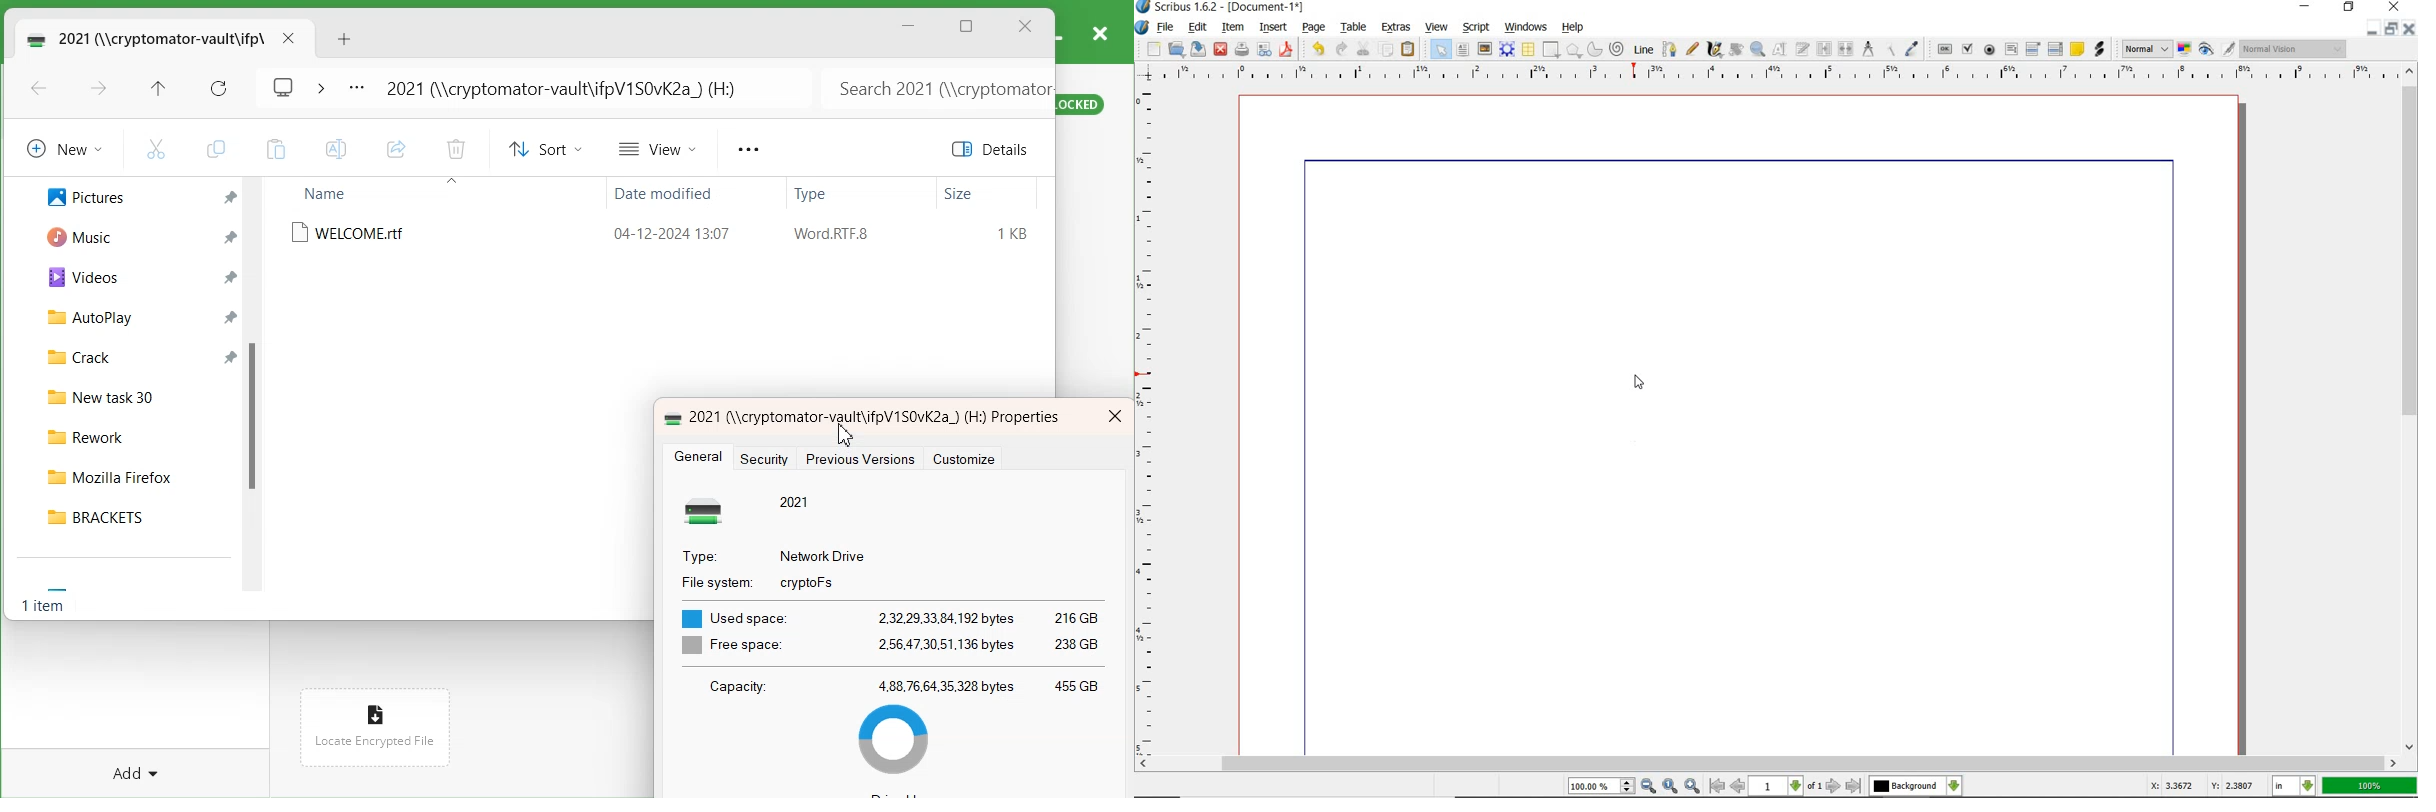 Image resolution: width=2436 pixels, height=812 pixels. Describe the element at coordinates (810, 582) in the screenshot. I see `-ryplors` at that location.